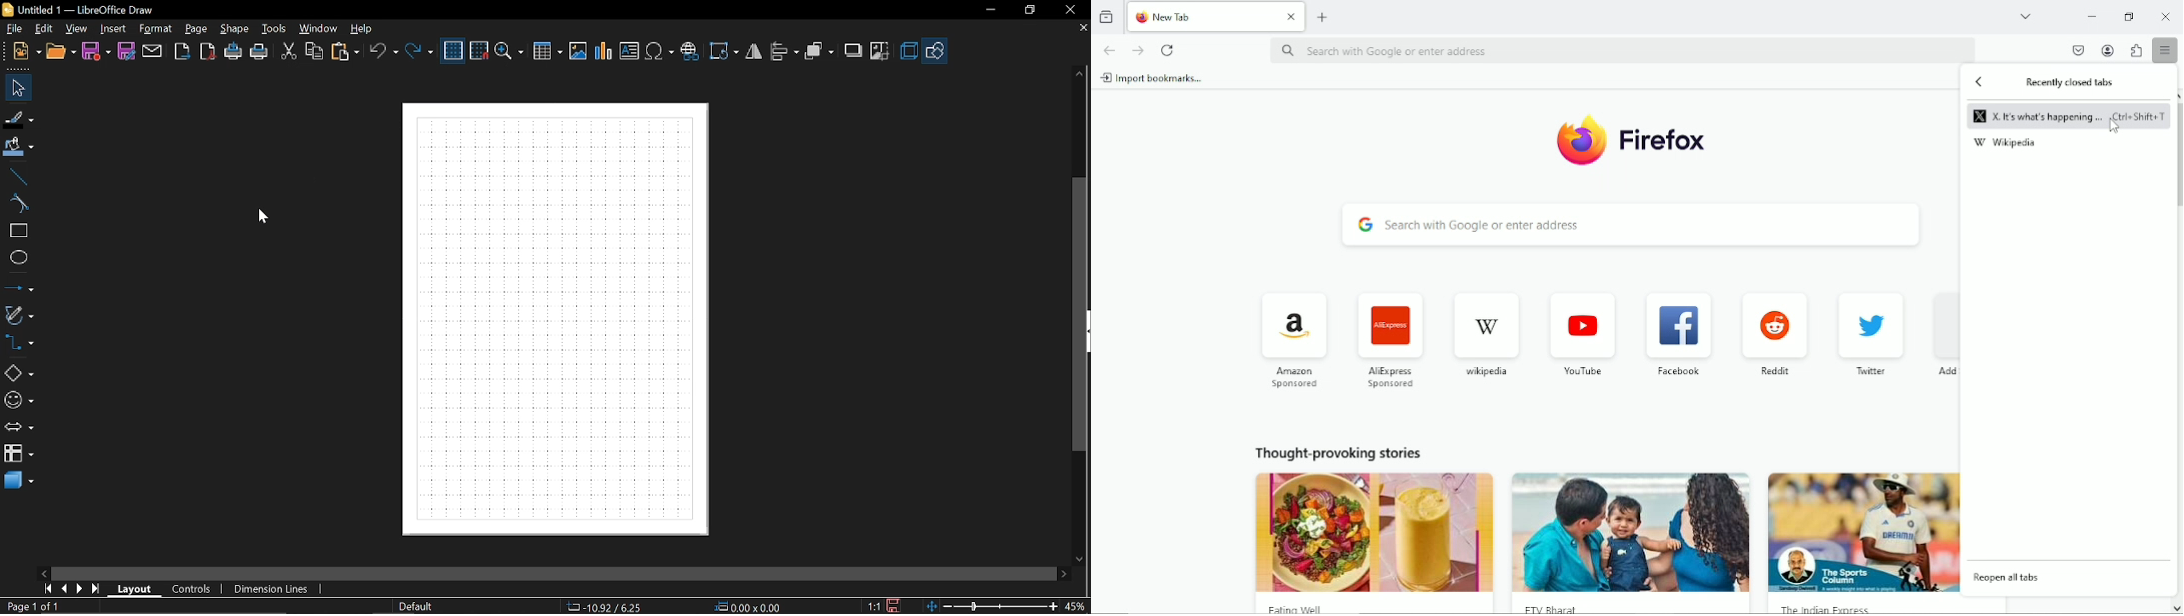 The image size is (2184, 616). What do you see at coordinates (2163, 50) in the screenshot?
I see `open application menu` at bounding box center [2163, 50].